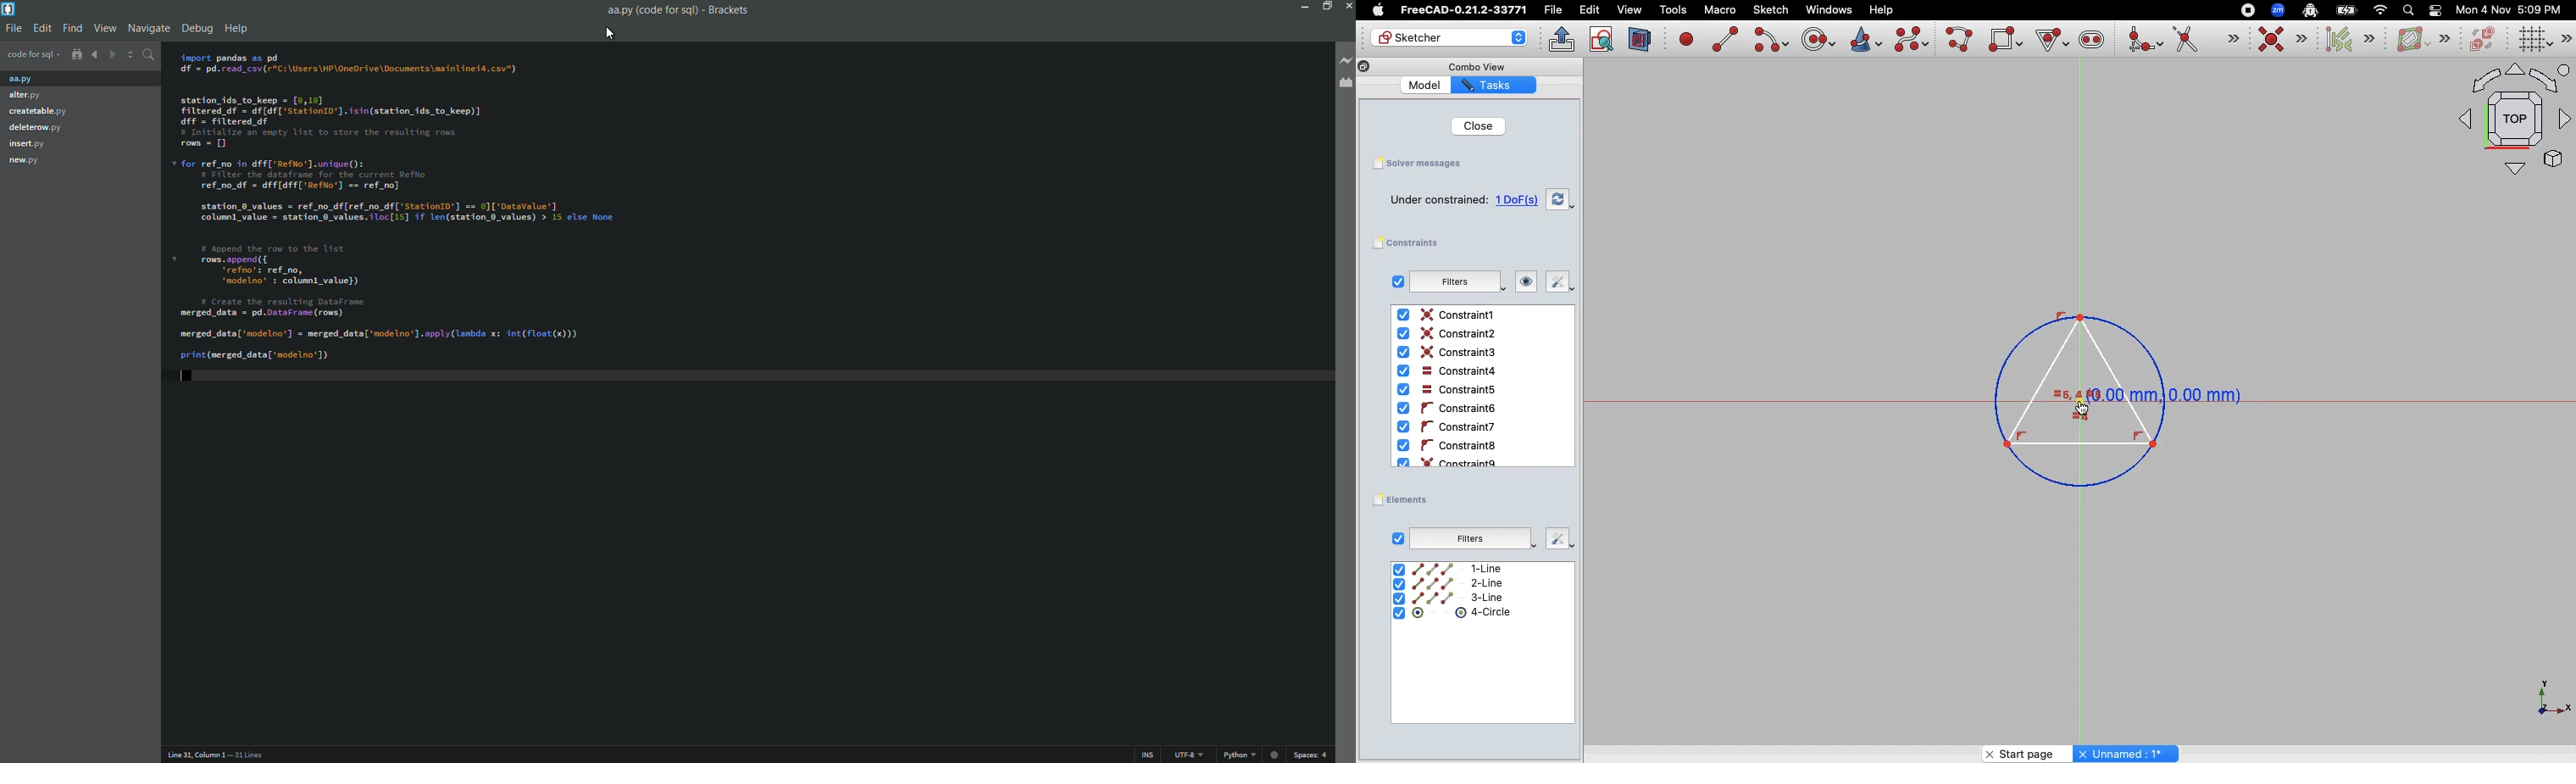 The image size is (2576, 784). Describe the element at coordinates (35, 161) in the screenshot. I see `Project file 6` at that location.